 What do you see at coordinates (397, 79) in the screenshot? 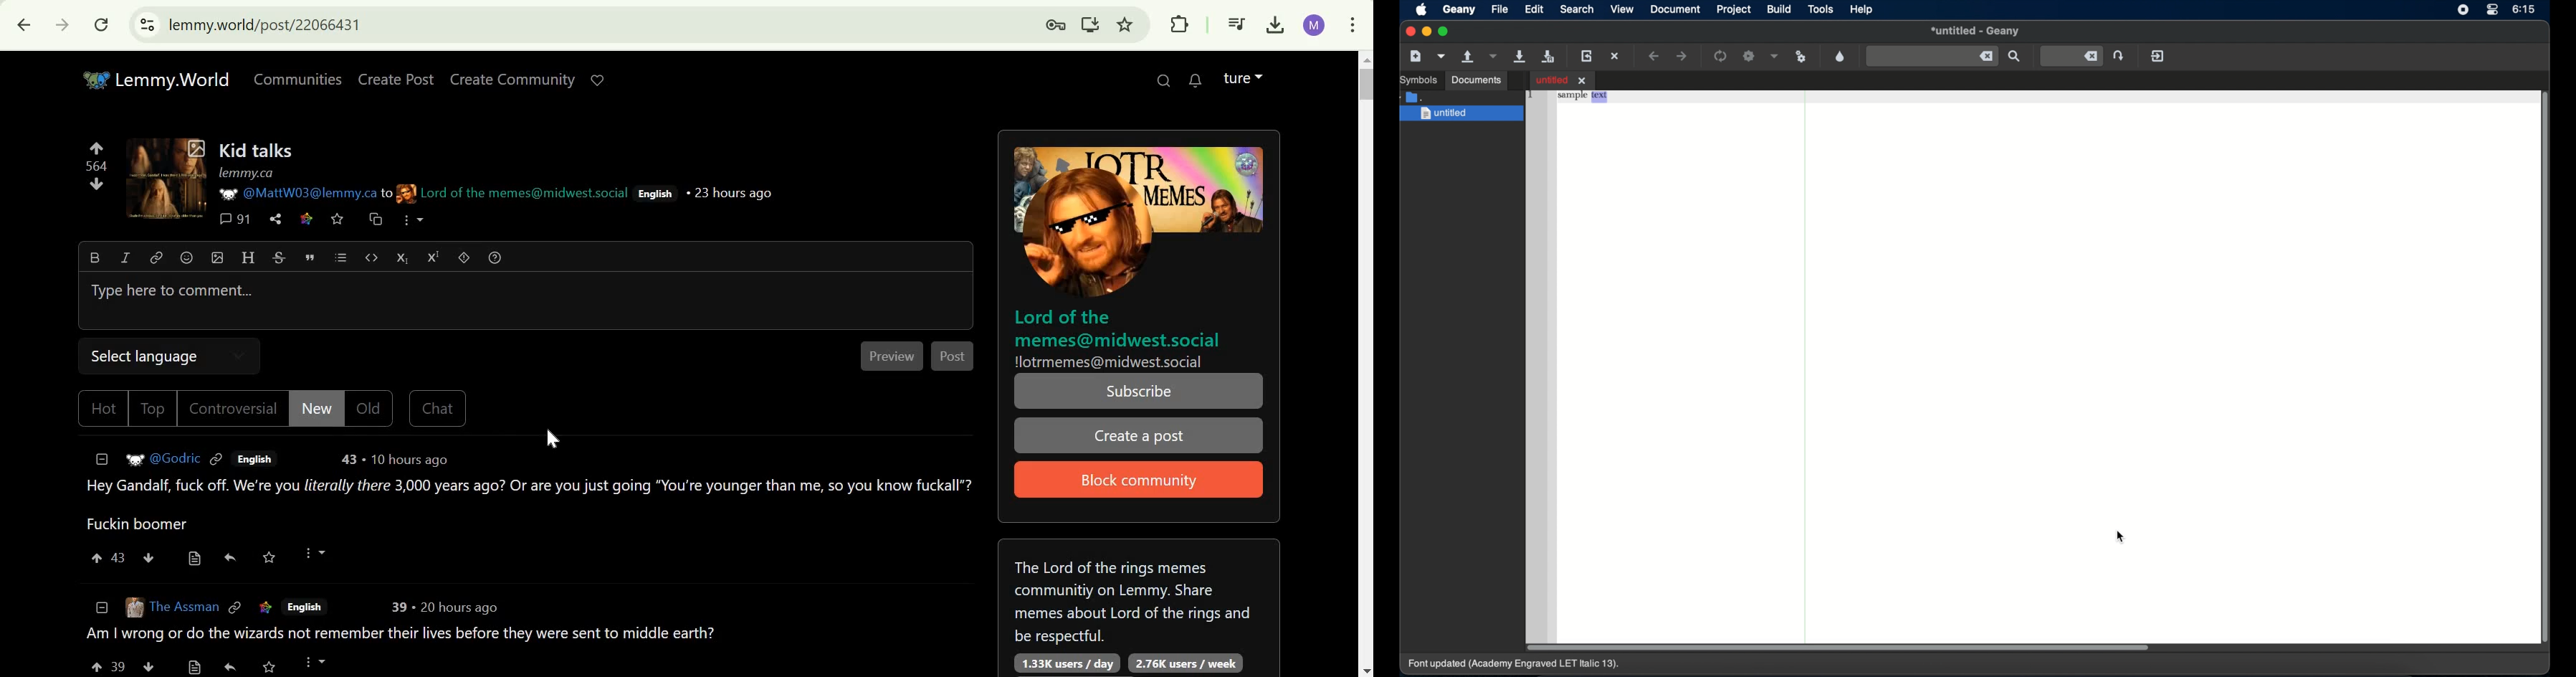
I see `Create Post` at bounding box center [397, 79].